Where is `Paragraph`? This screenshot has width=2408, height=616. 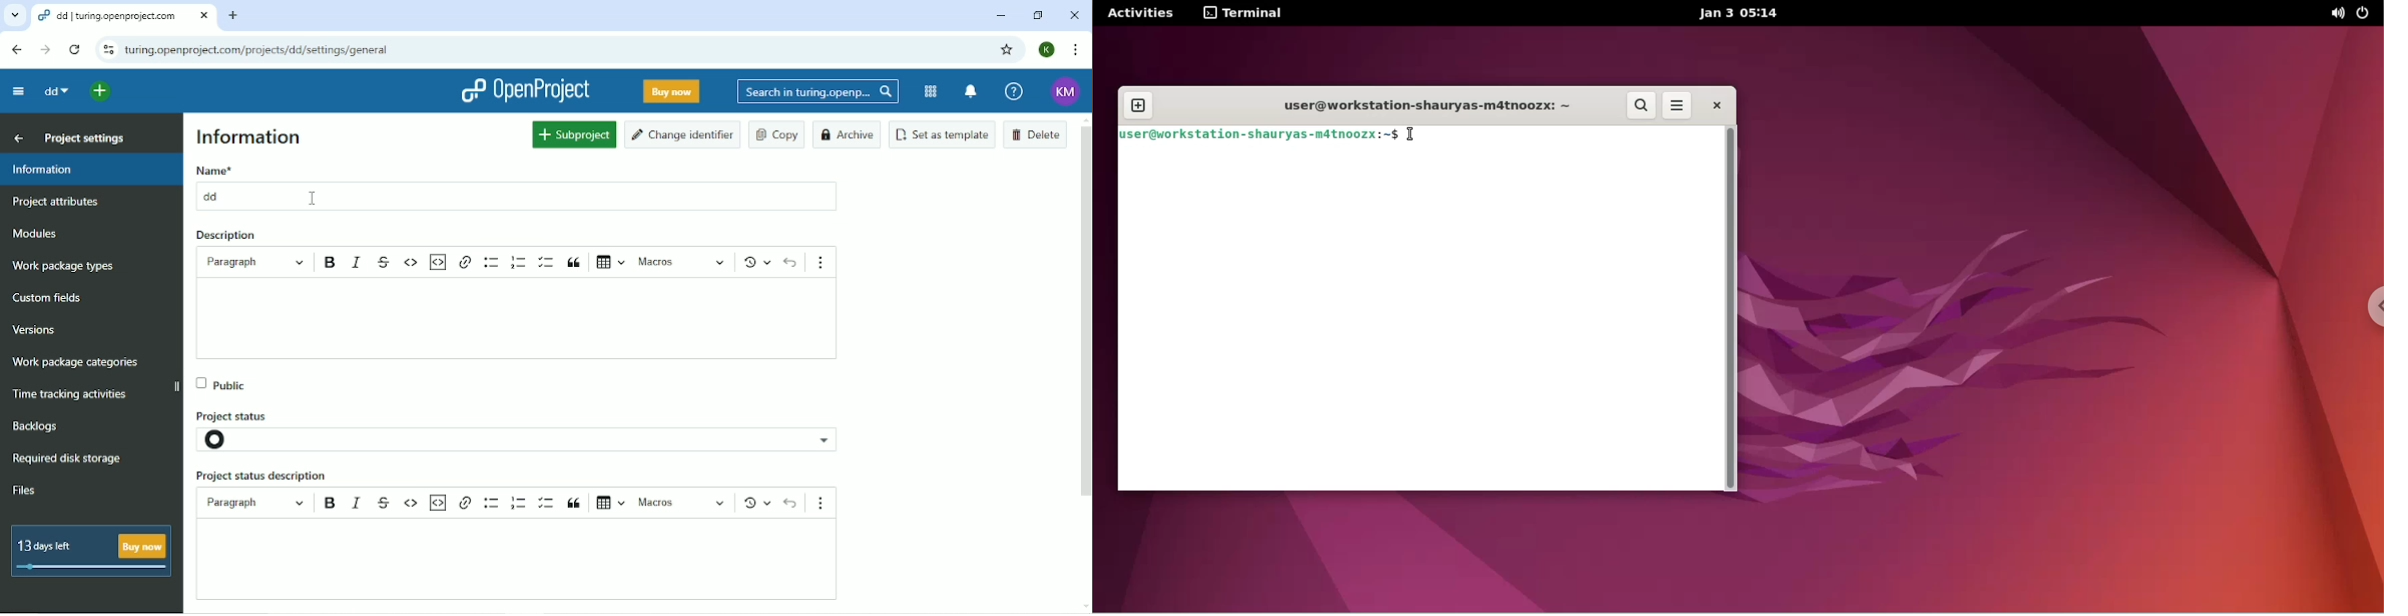 Paragraph is located at coordinates (257, 262).